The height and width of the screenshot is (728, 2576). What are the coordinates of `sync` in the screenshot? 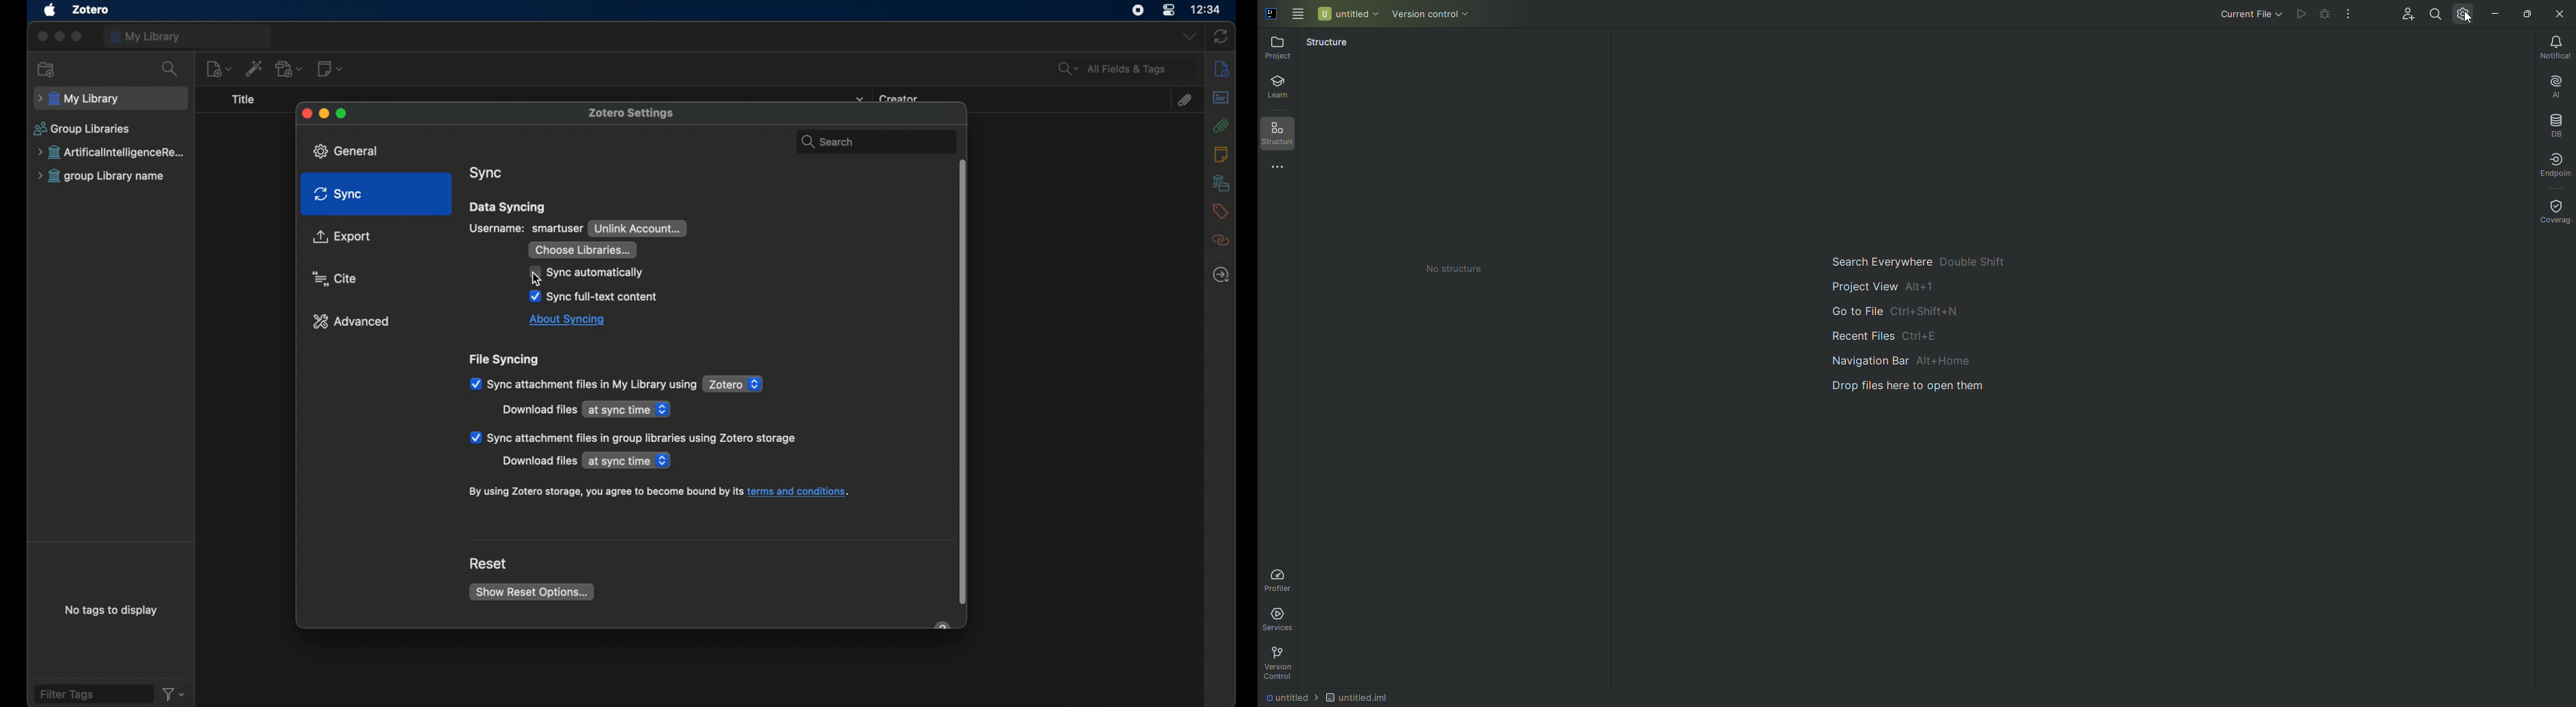 It's located at (338, 194).